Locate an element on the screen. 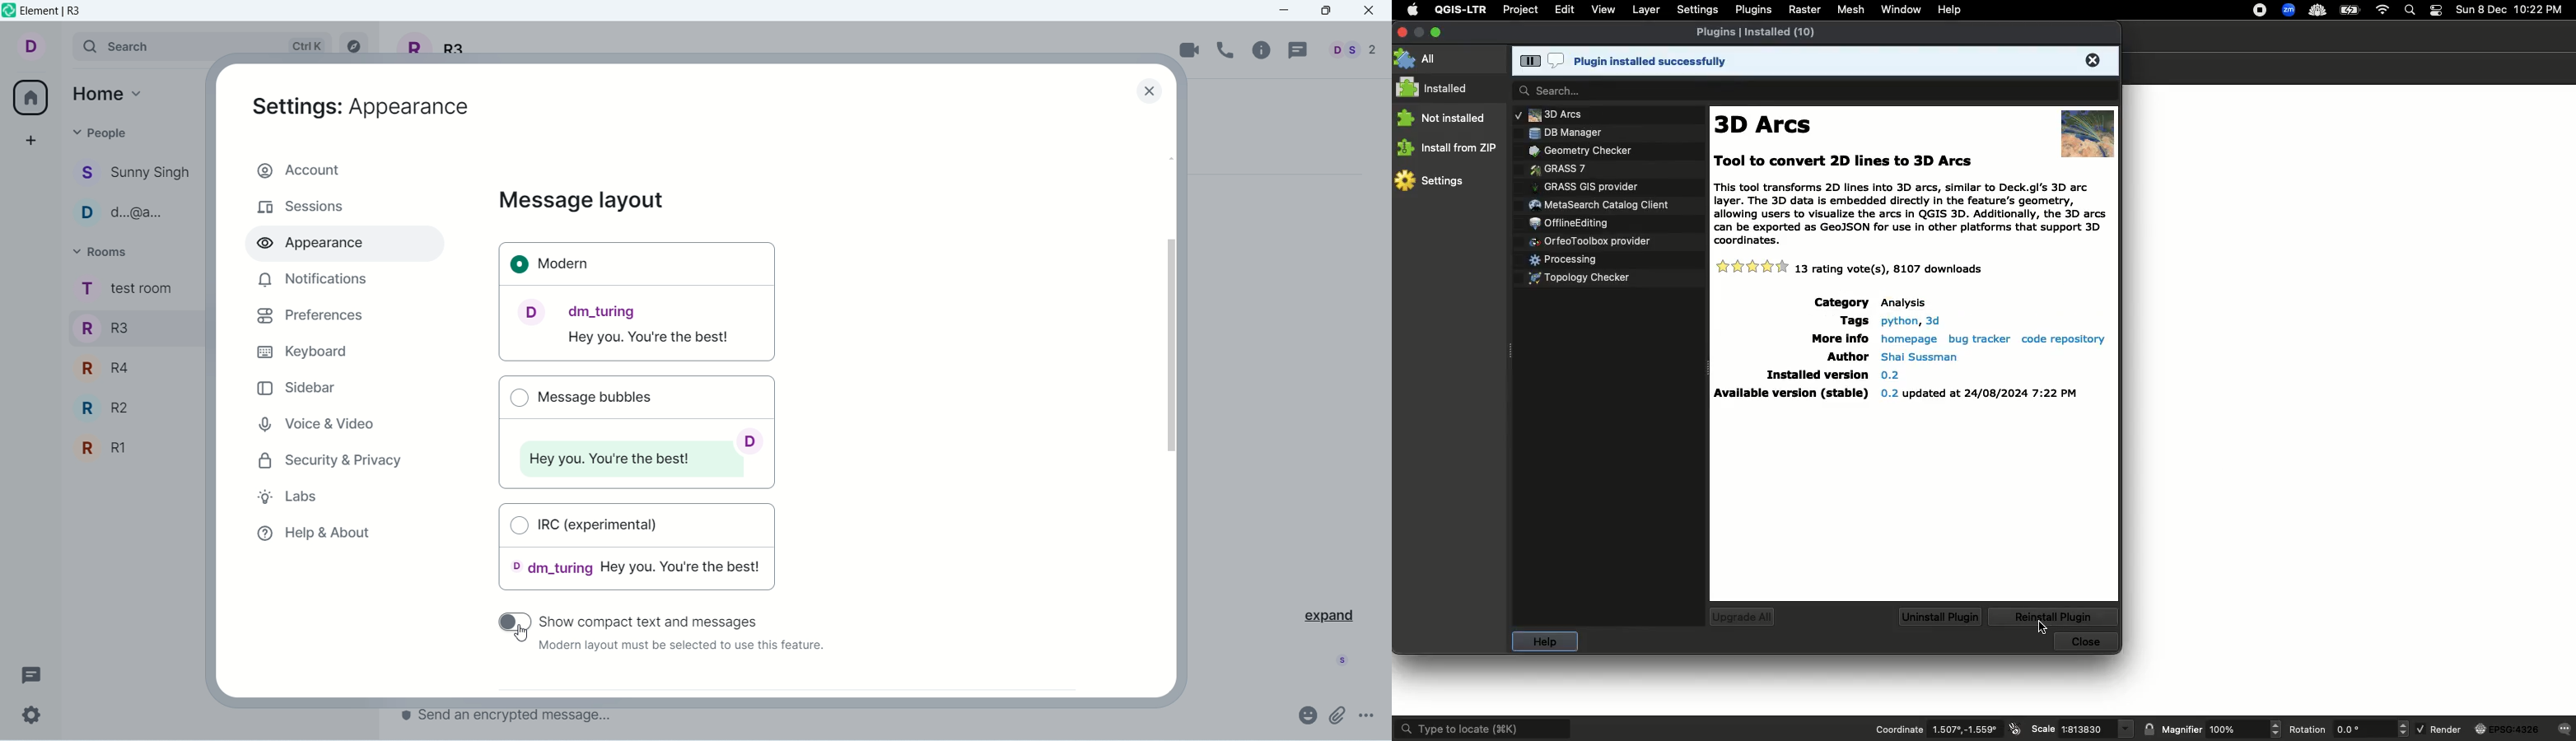 The height and width of the screenshot is (756, 2576). 3D arcs is located at coordinates (1767, 126).